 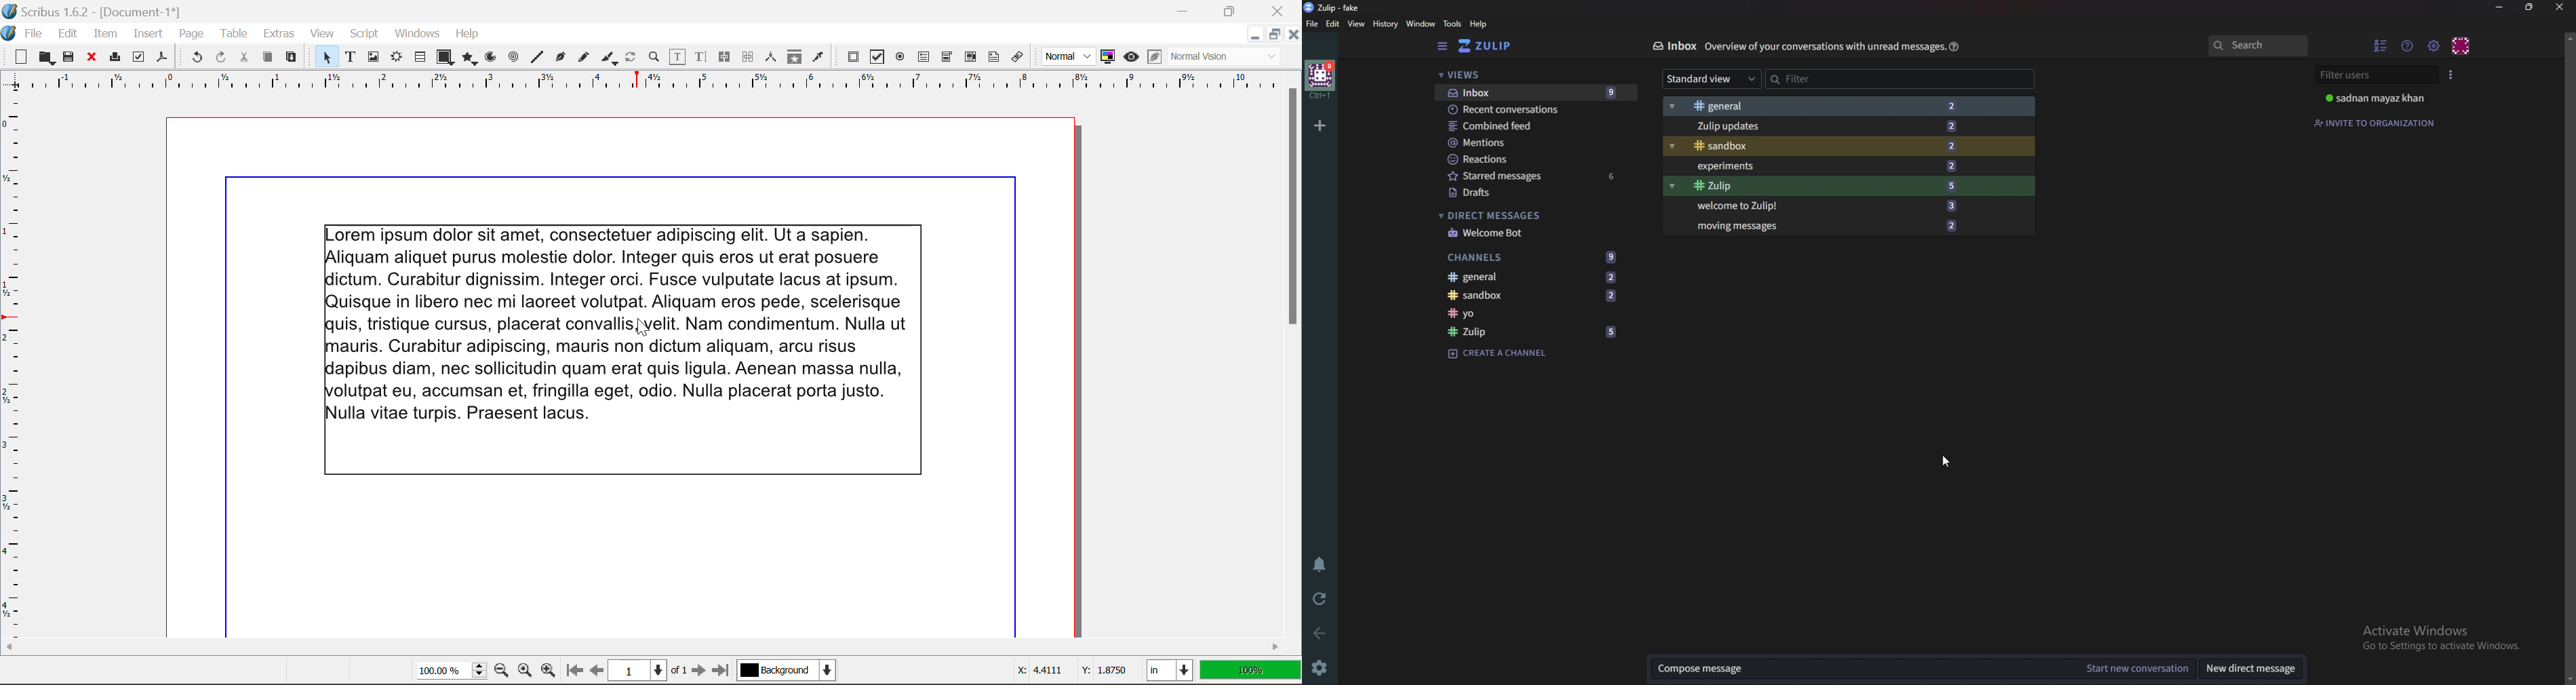 What do you see at coordinates (17, 371) in the screenshot?
I see `Horizontal Page Margins` at bounding box center [17, 371].